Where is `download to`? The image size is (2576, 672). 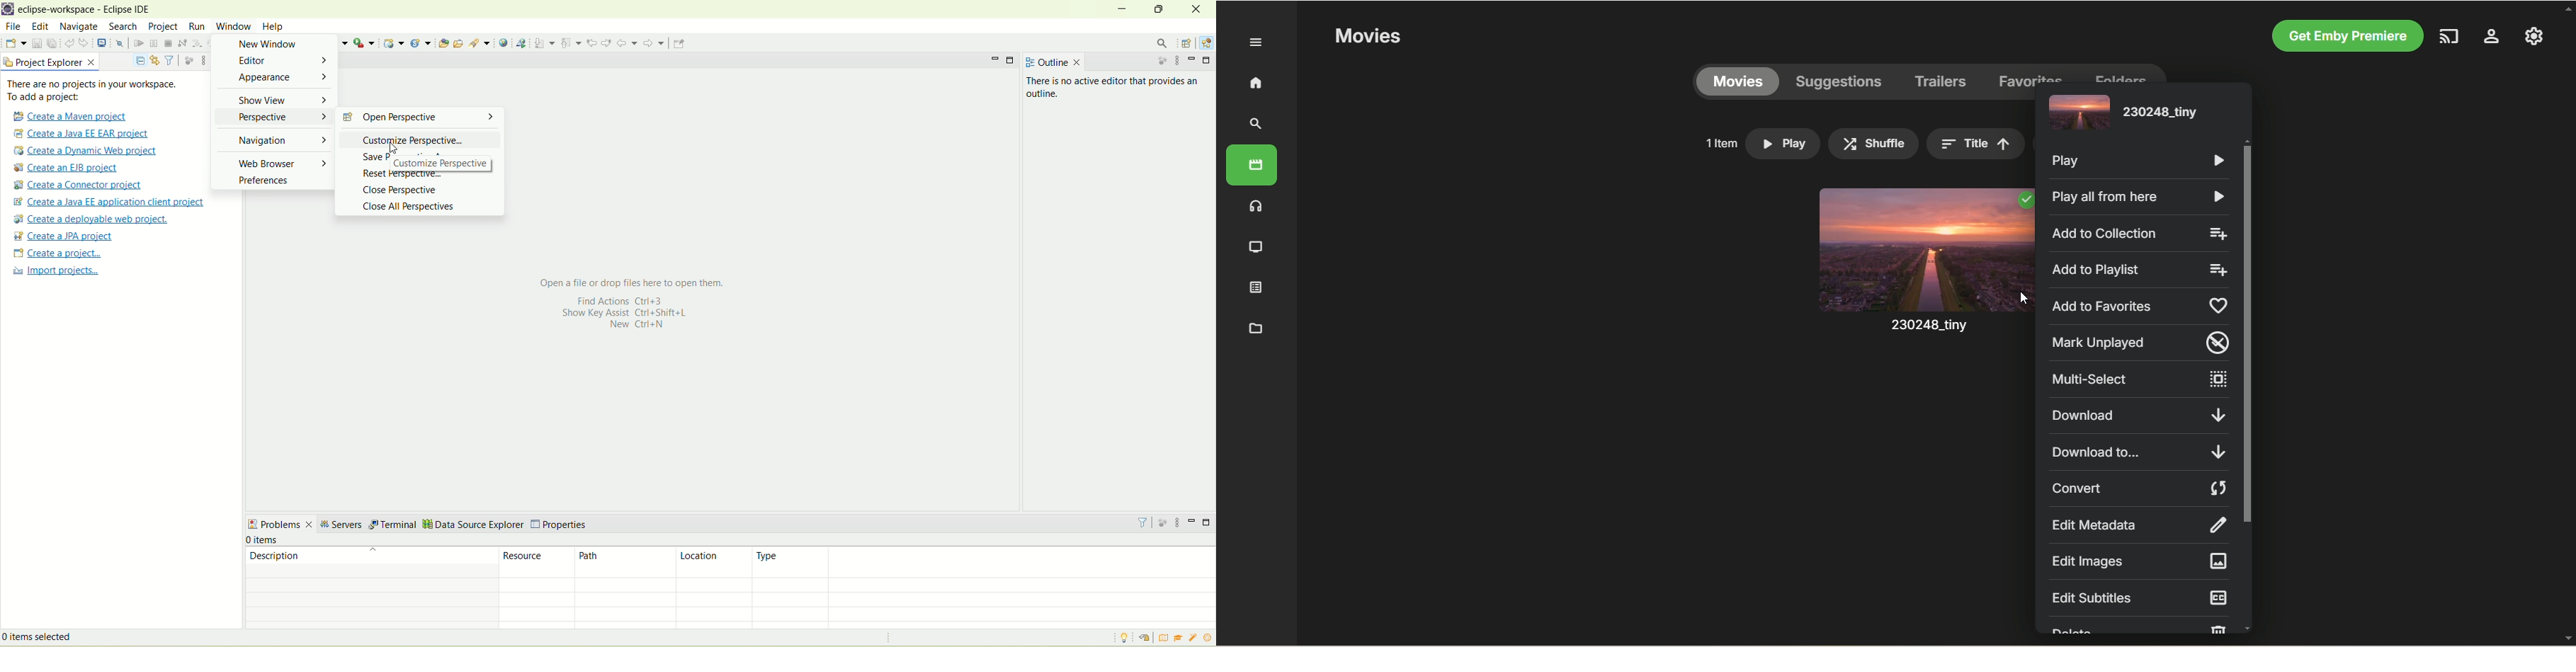 download to is located at coordinates (2137, 451).